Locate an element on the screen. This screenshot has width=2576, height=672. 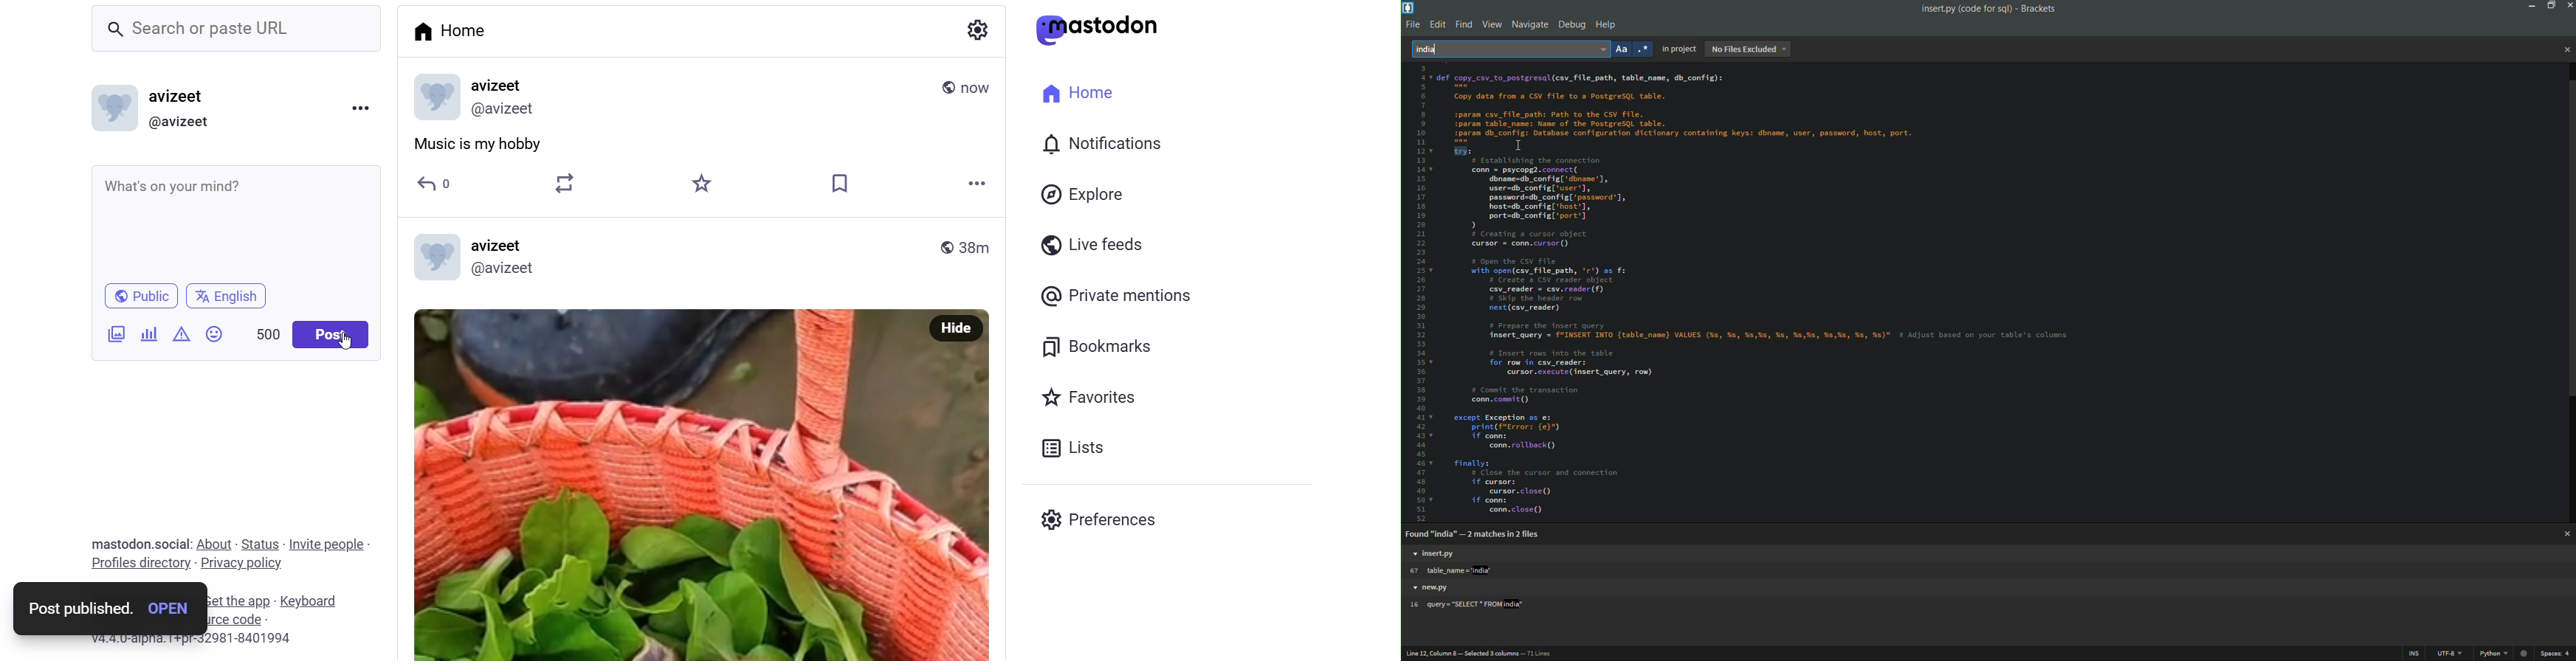
file format is located at coordinates (2496, 654).